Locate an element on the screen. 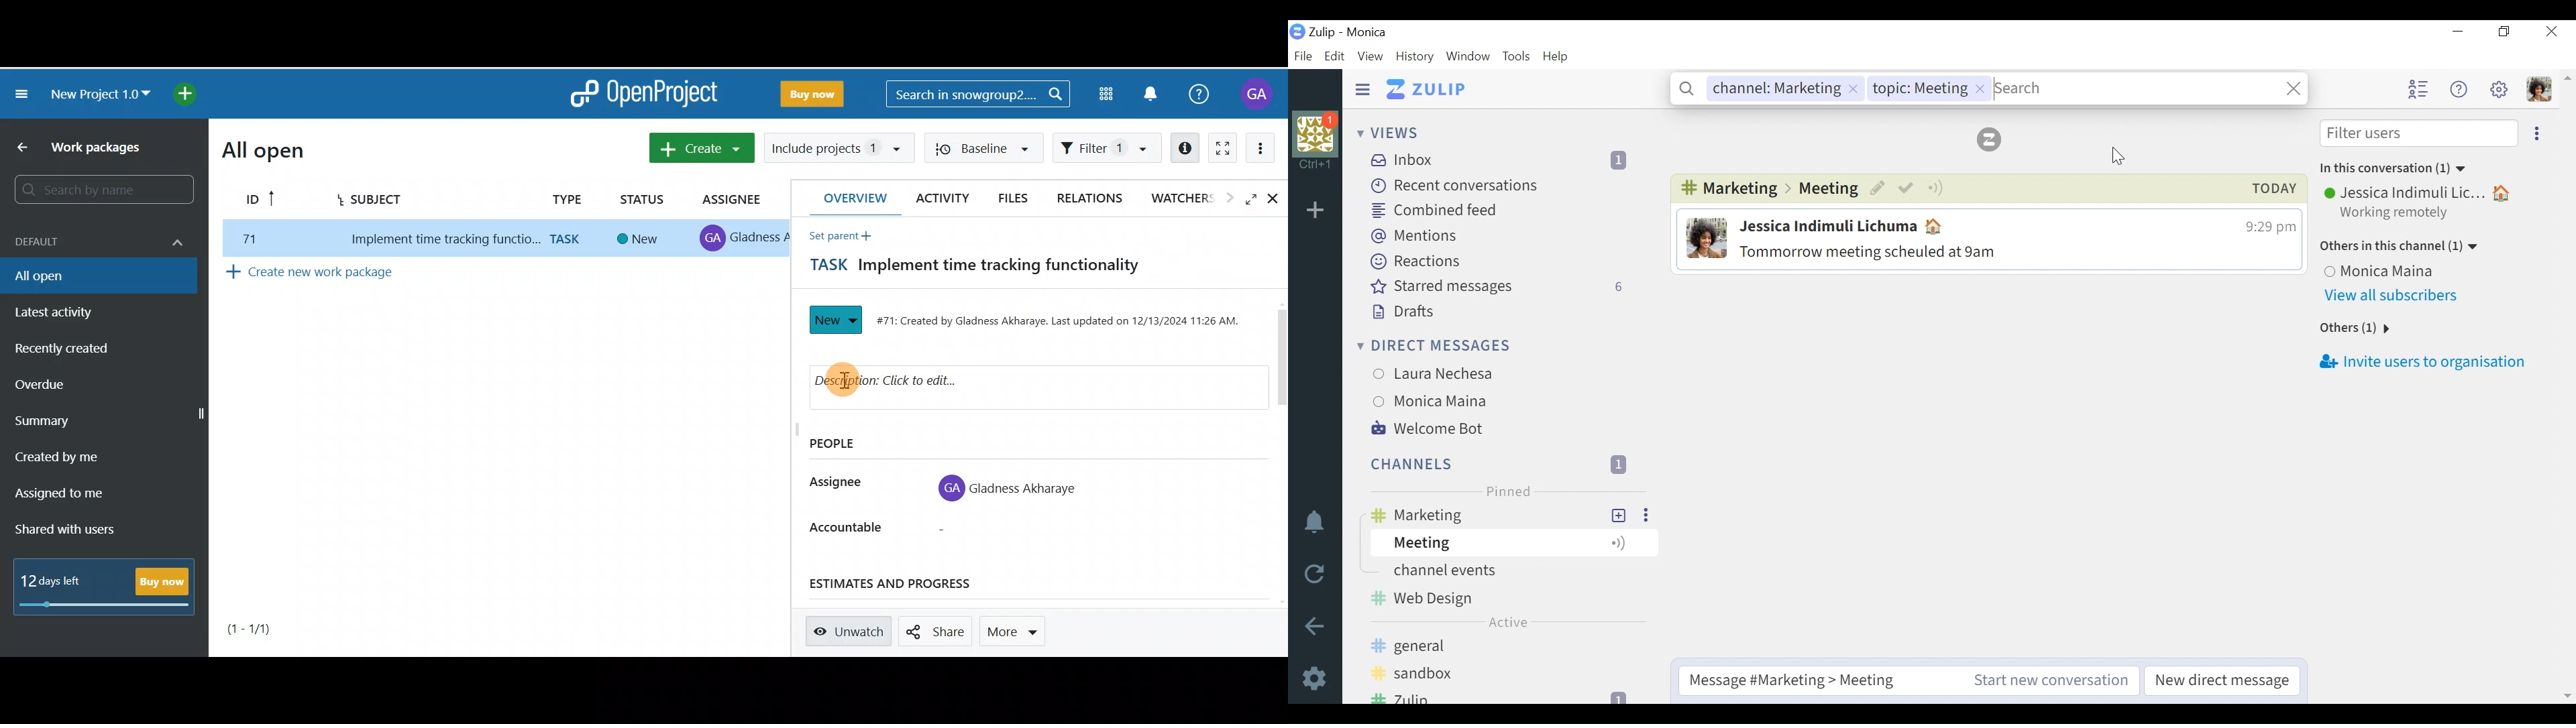 This screenshot has height=728, width=2576. People is located at coordinates (848, 444).